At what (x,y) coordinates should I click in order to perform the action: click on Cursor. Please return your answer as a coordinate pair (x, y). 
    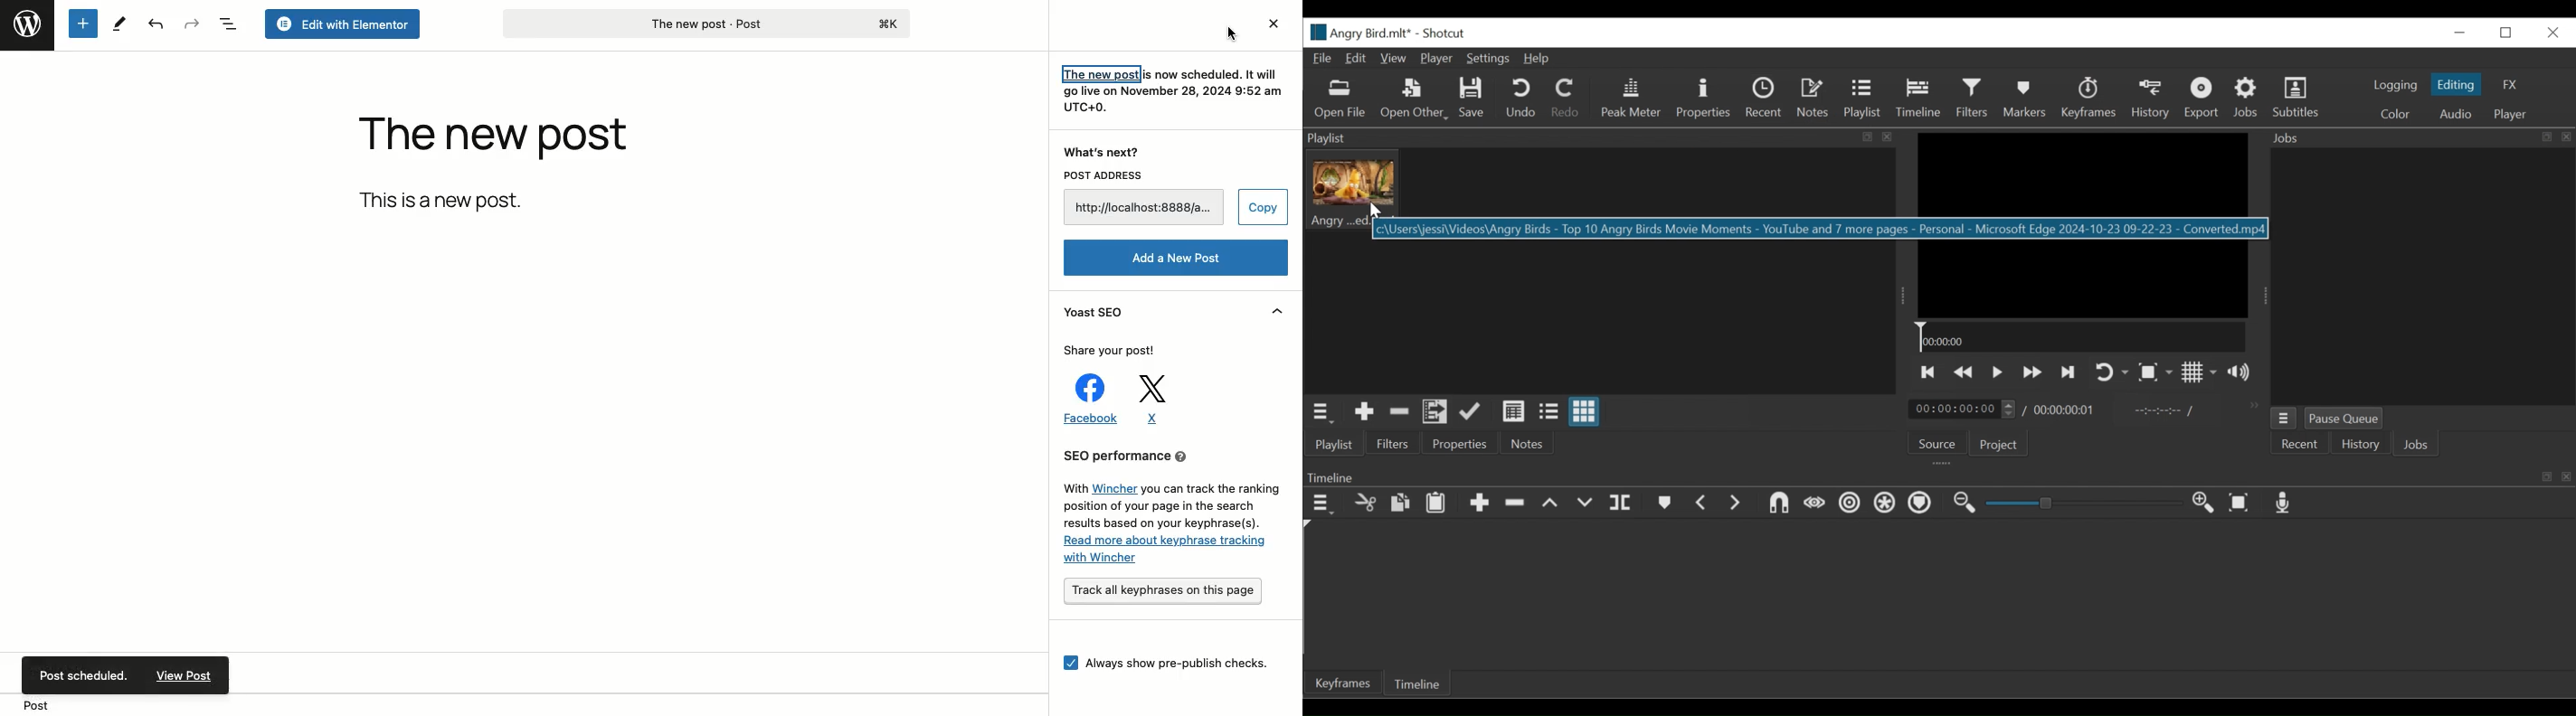
    Looking at the image, I should click on (1228, 34).